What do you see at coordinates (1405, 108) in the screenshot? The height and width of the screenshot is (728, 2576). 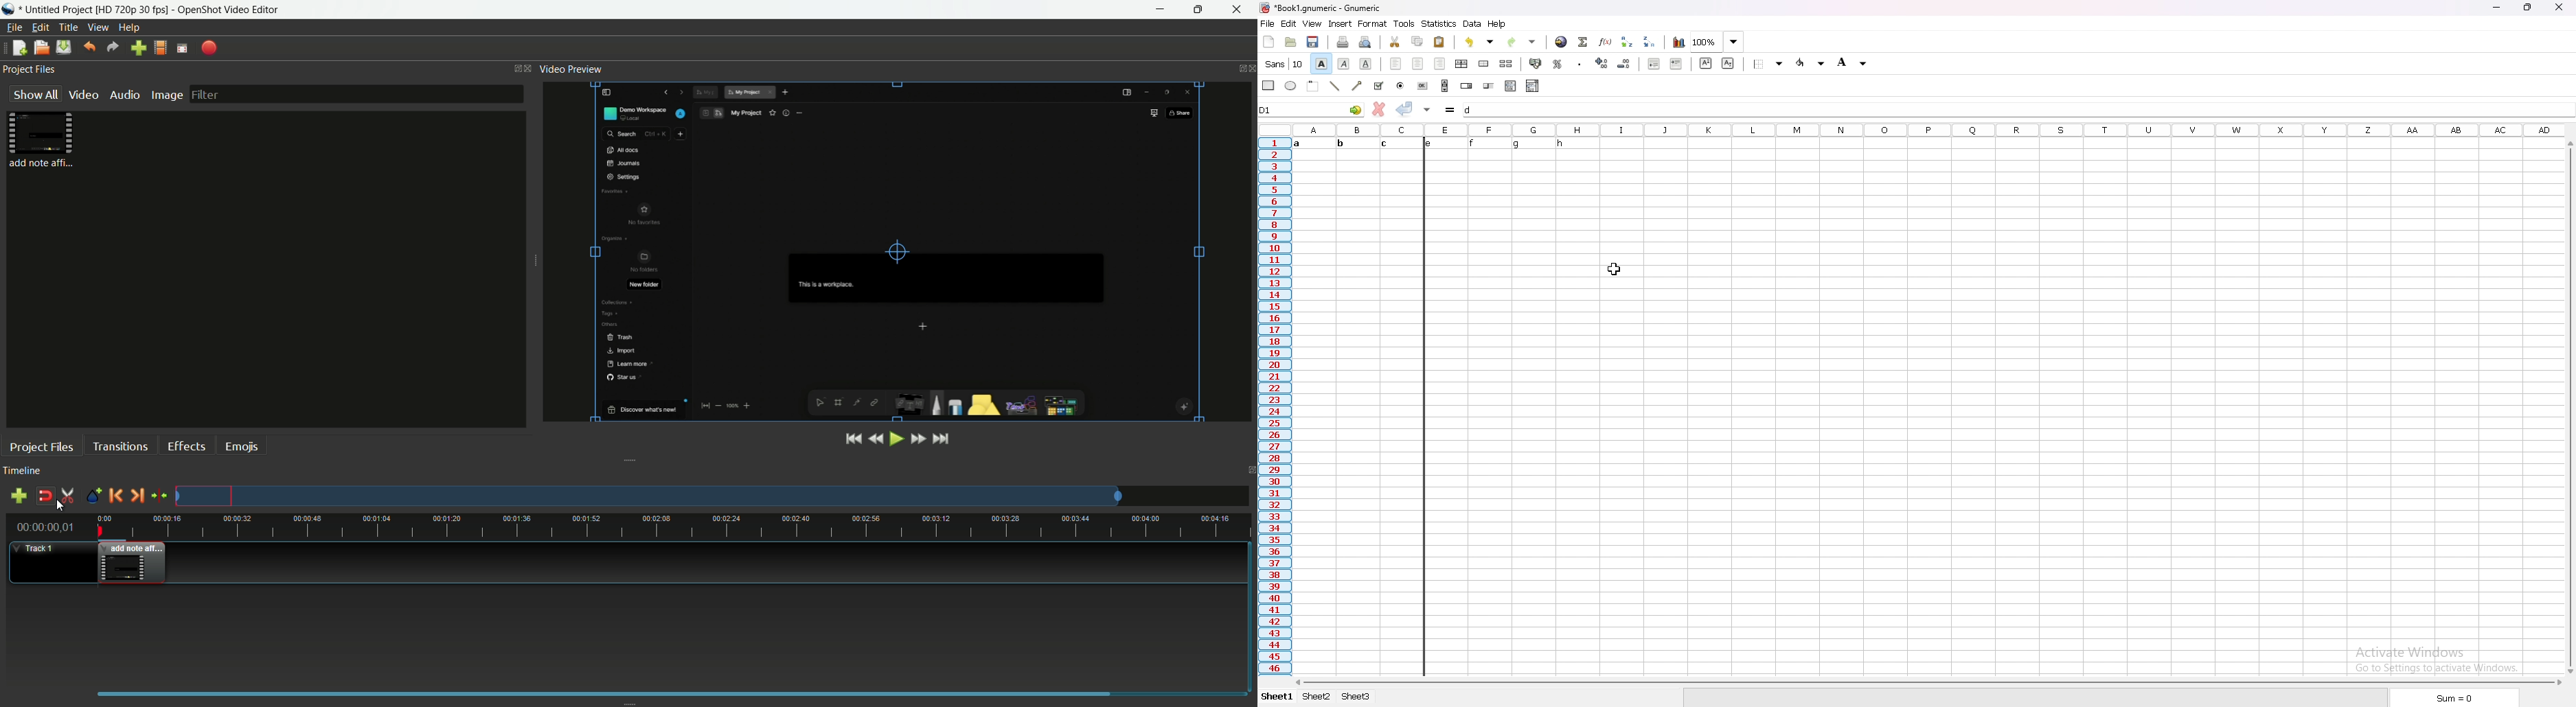 I see `accept changes` at bounding box center [1405, 108].